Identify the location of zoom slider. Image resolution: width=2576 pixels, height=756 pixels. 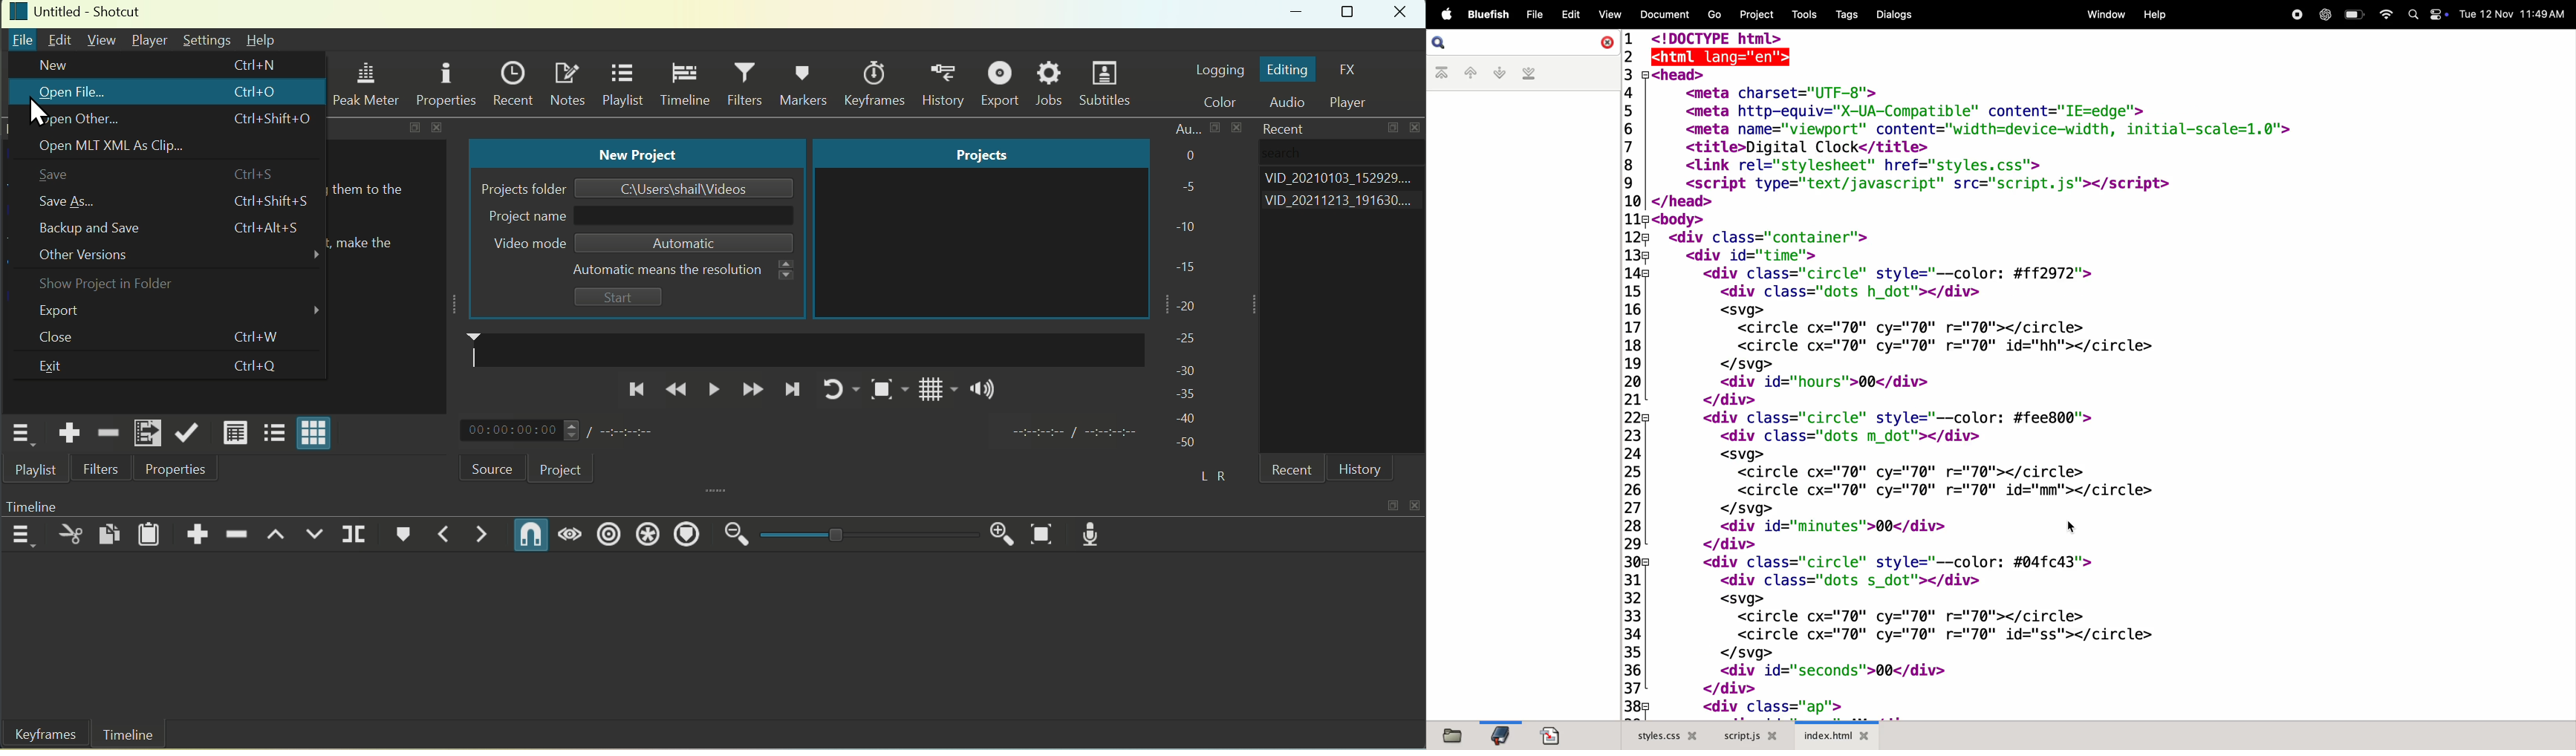
(866, 535).